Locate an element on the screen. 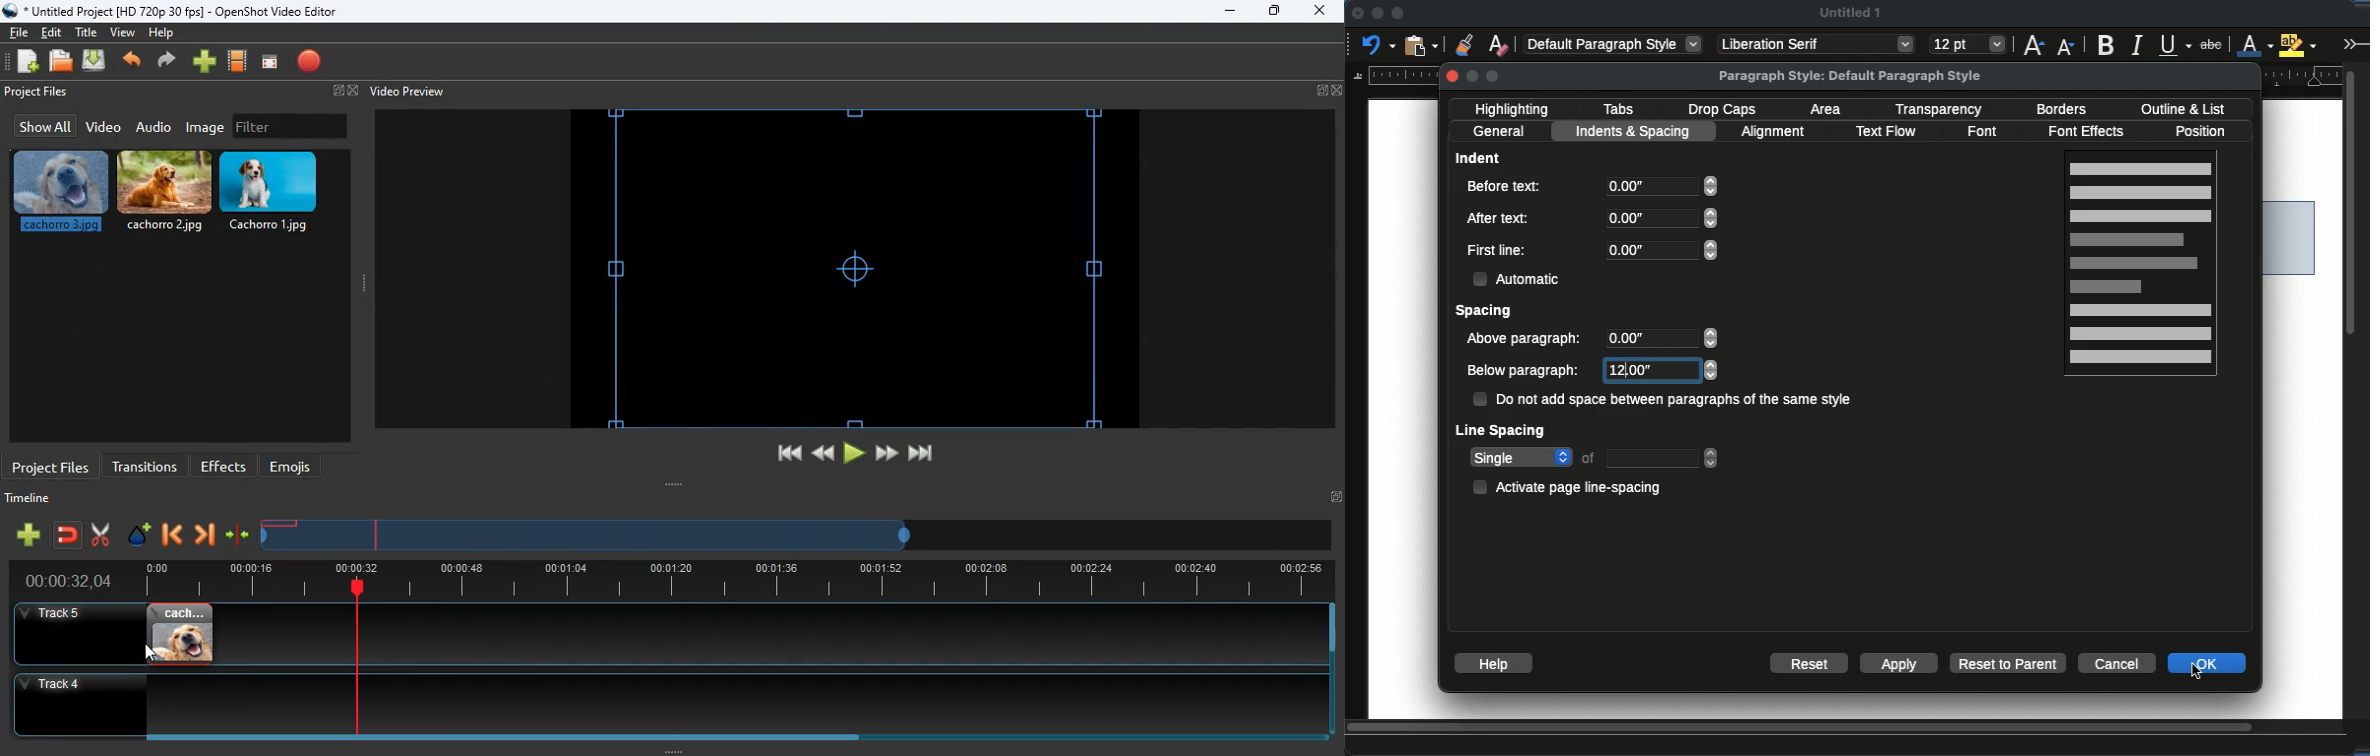  highlight color is located at coordinates (2298, 43).